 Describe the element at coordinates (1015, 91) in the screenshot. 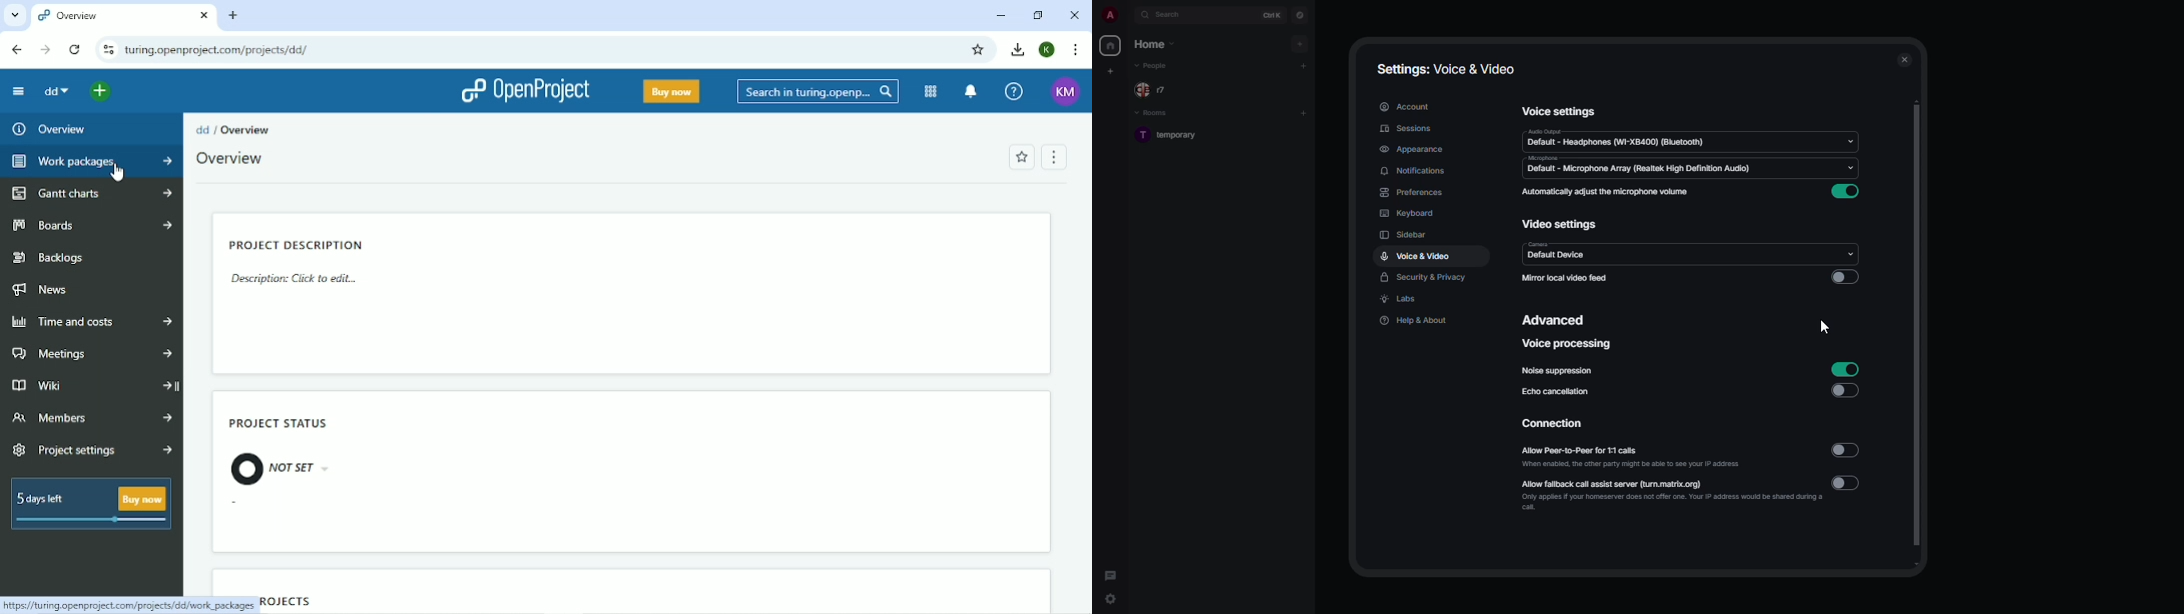

I see `Help` at that location.